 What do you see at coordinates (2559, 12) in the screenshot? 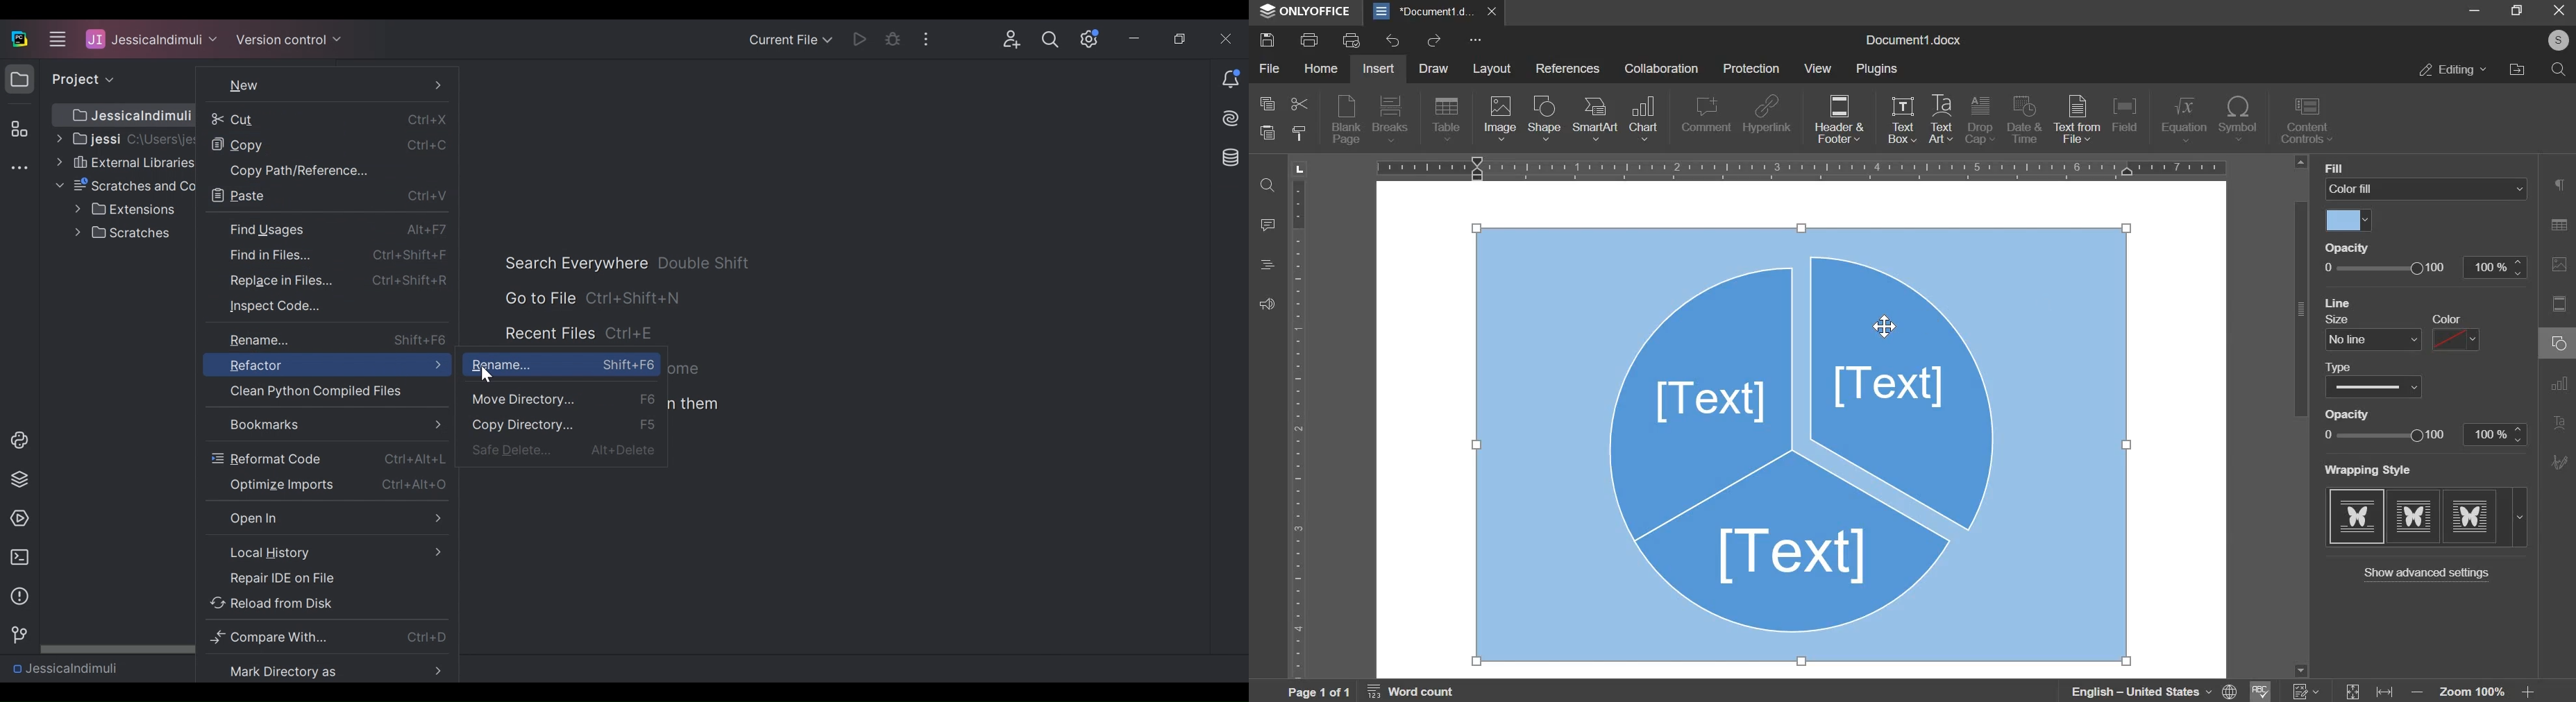
I see `Close` at bounding box center [2559, 12].